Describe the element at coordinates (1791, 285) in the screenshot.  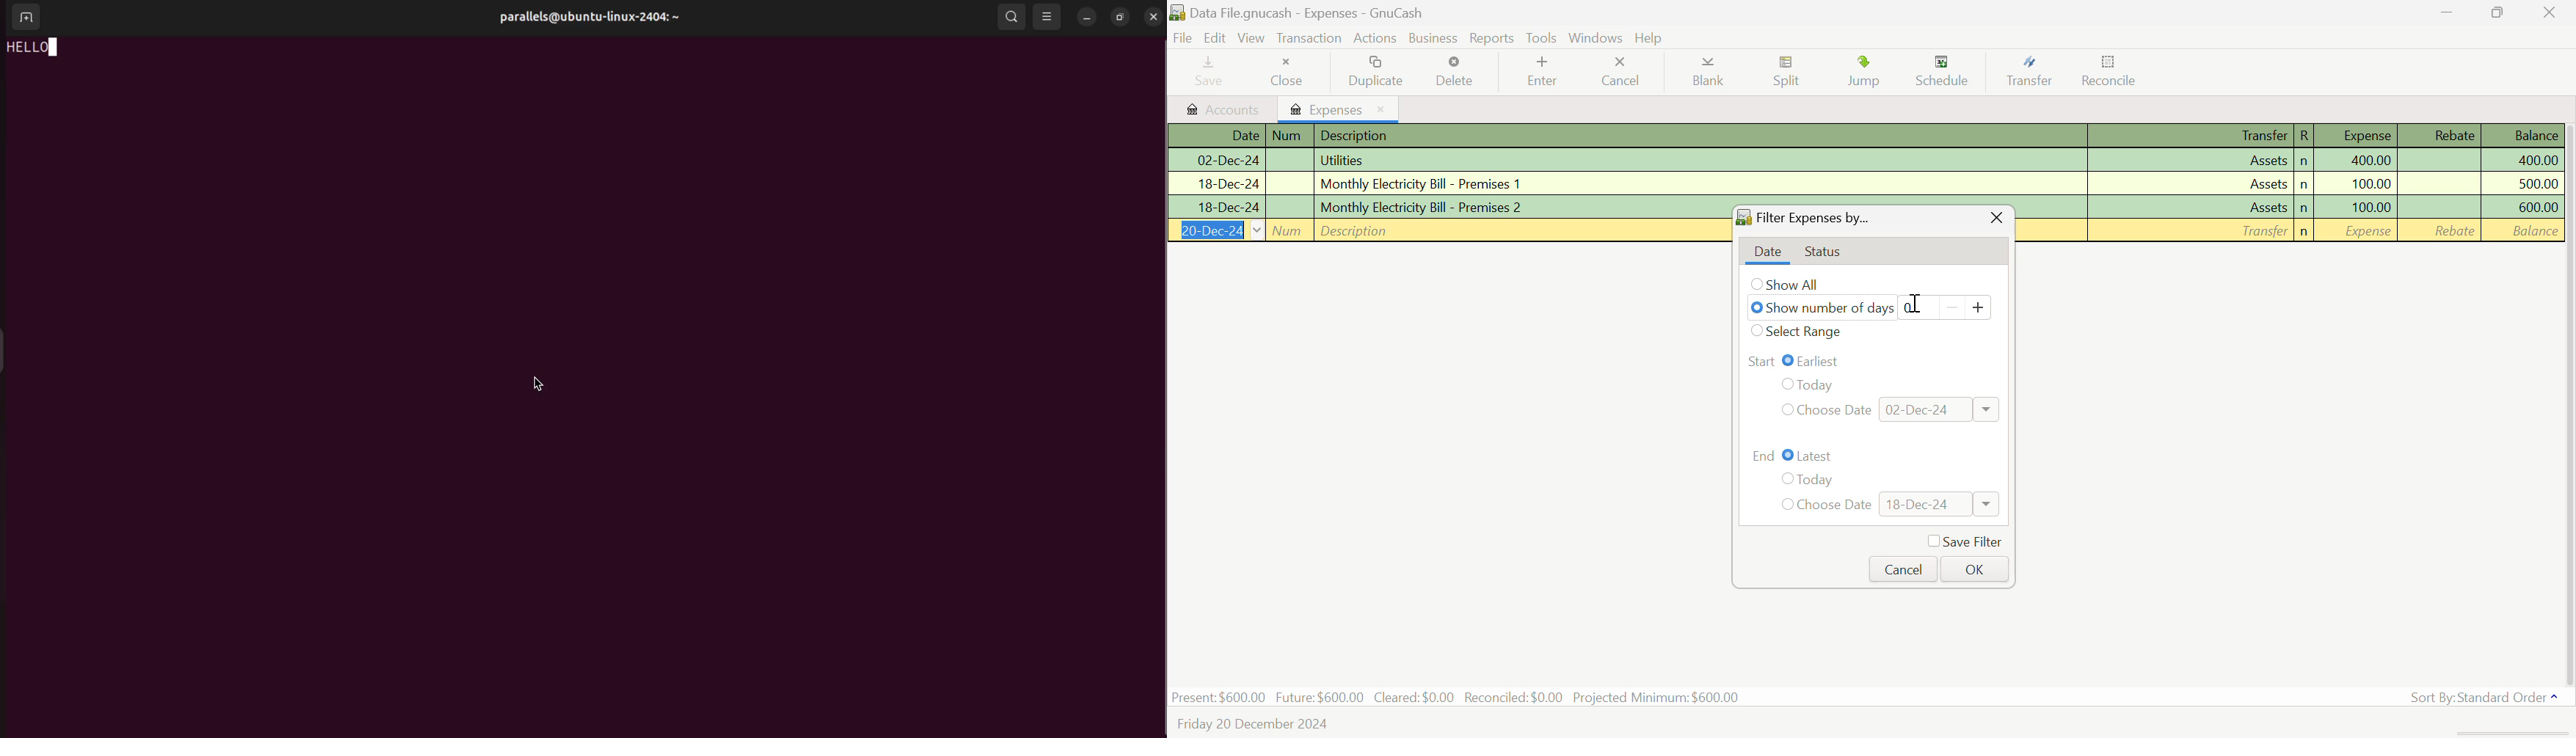
I see `Show All` at that location.